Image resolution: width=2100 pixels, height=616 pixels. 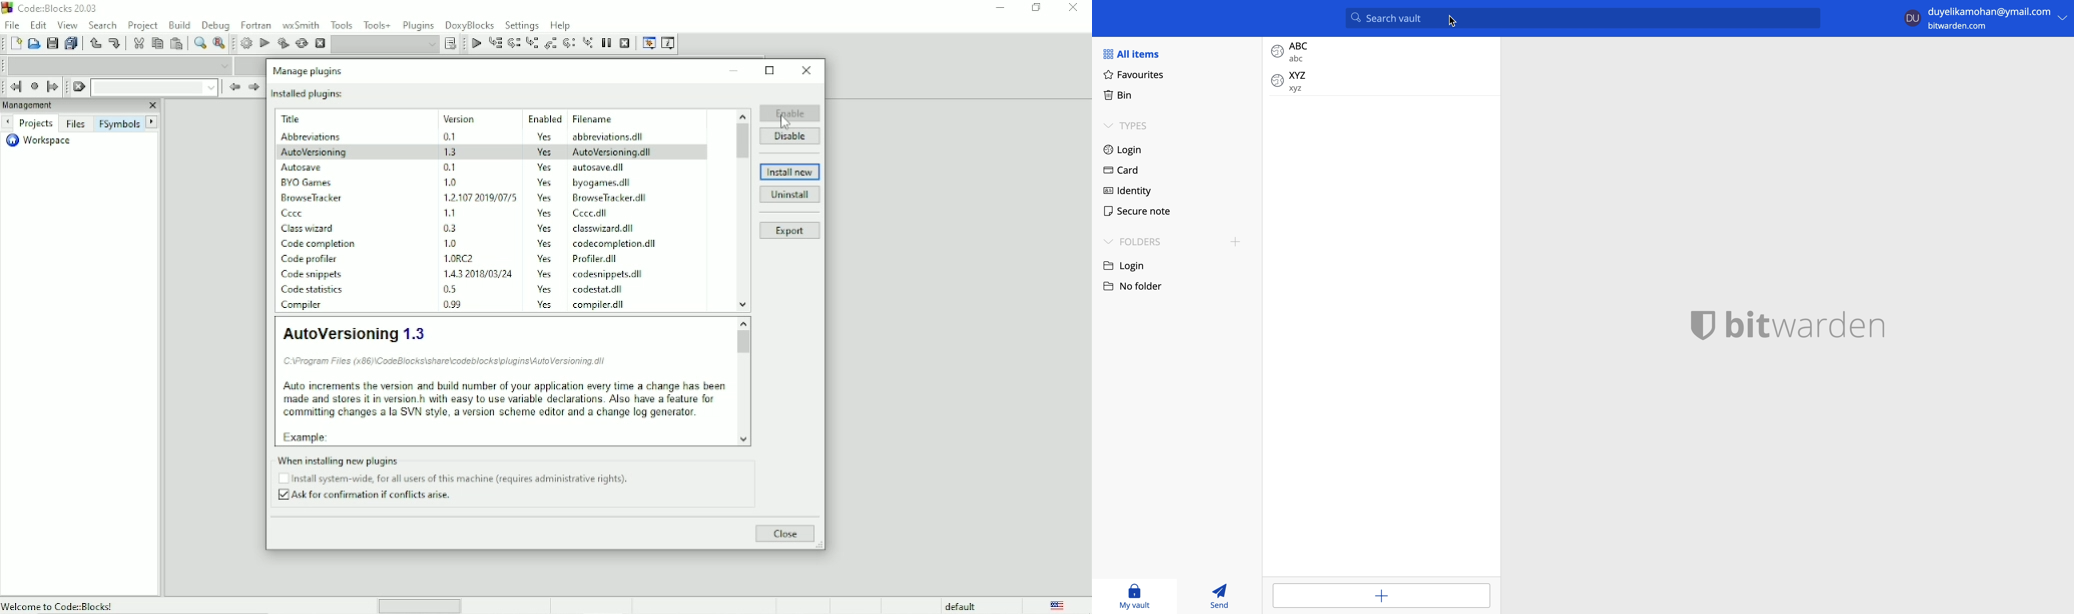 What do you see at coordinates (311, 257) in the screenshot?
I see `plugin` at bounding box center [311, 257].